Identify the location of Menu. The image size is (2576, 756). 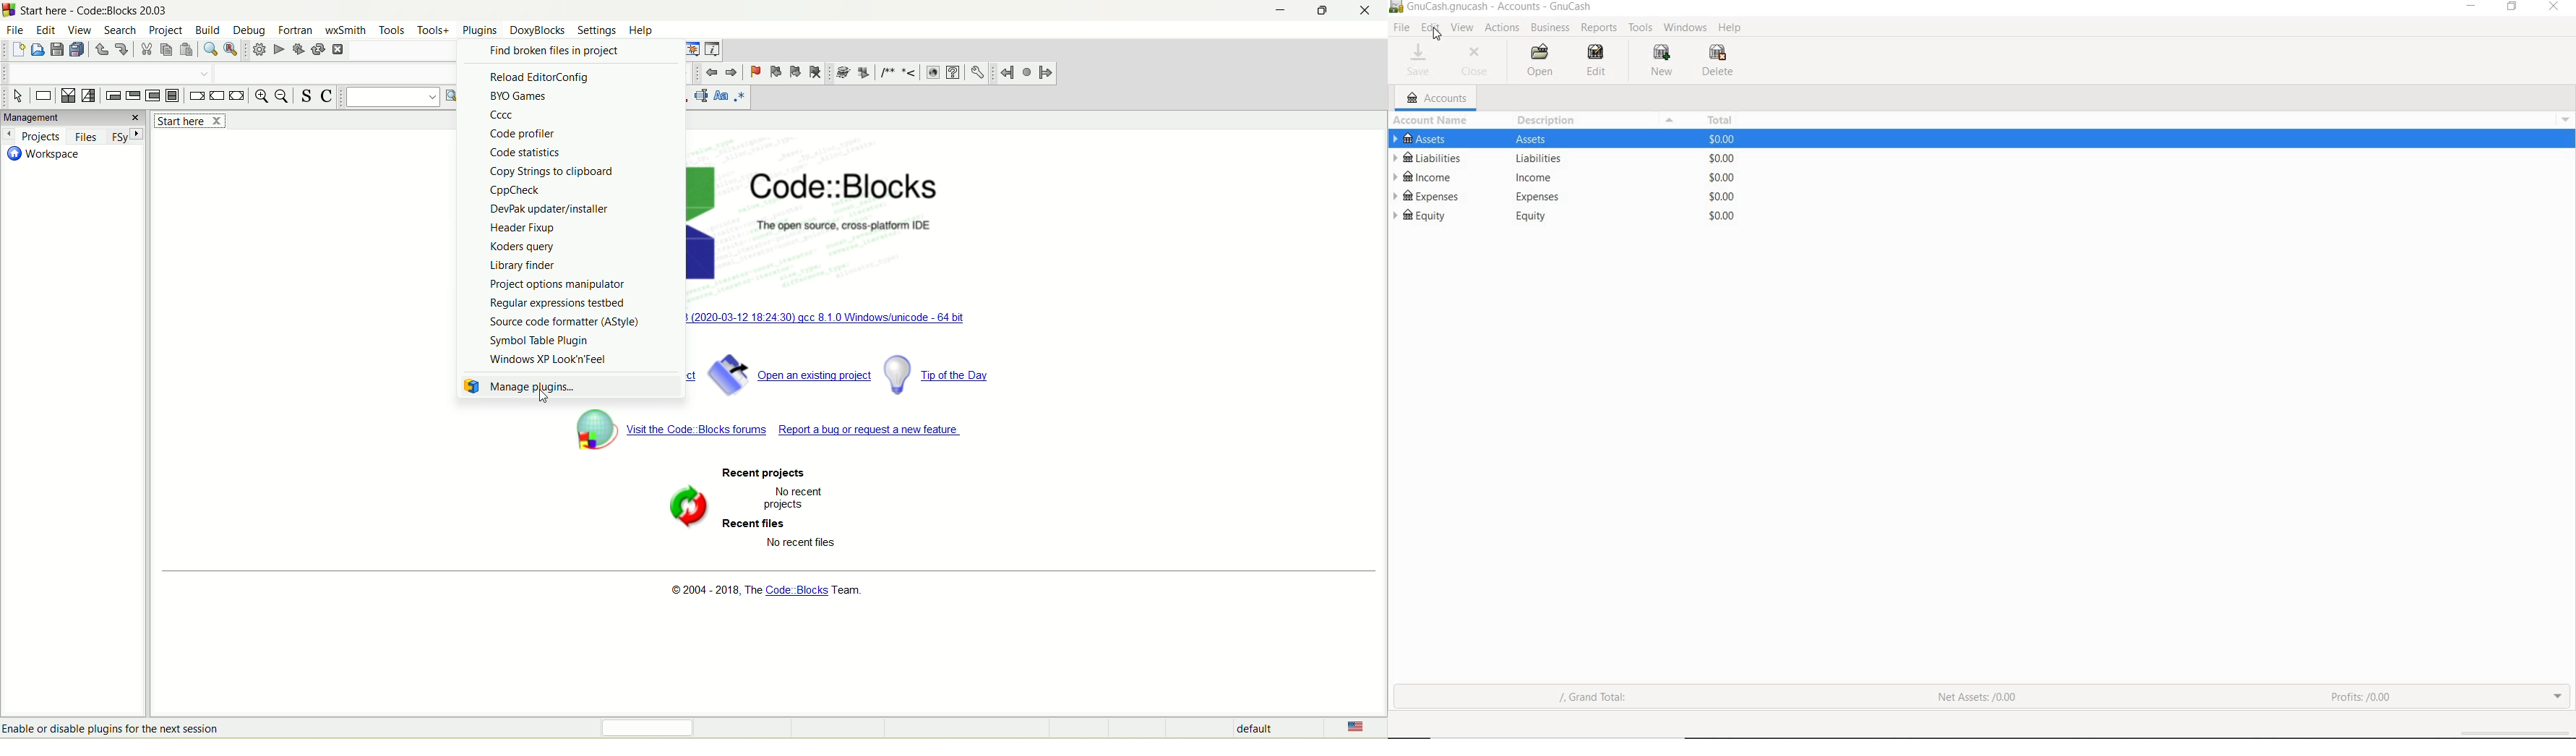
(1671, 120).